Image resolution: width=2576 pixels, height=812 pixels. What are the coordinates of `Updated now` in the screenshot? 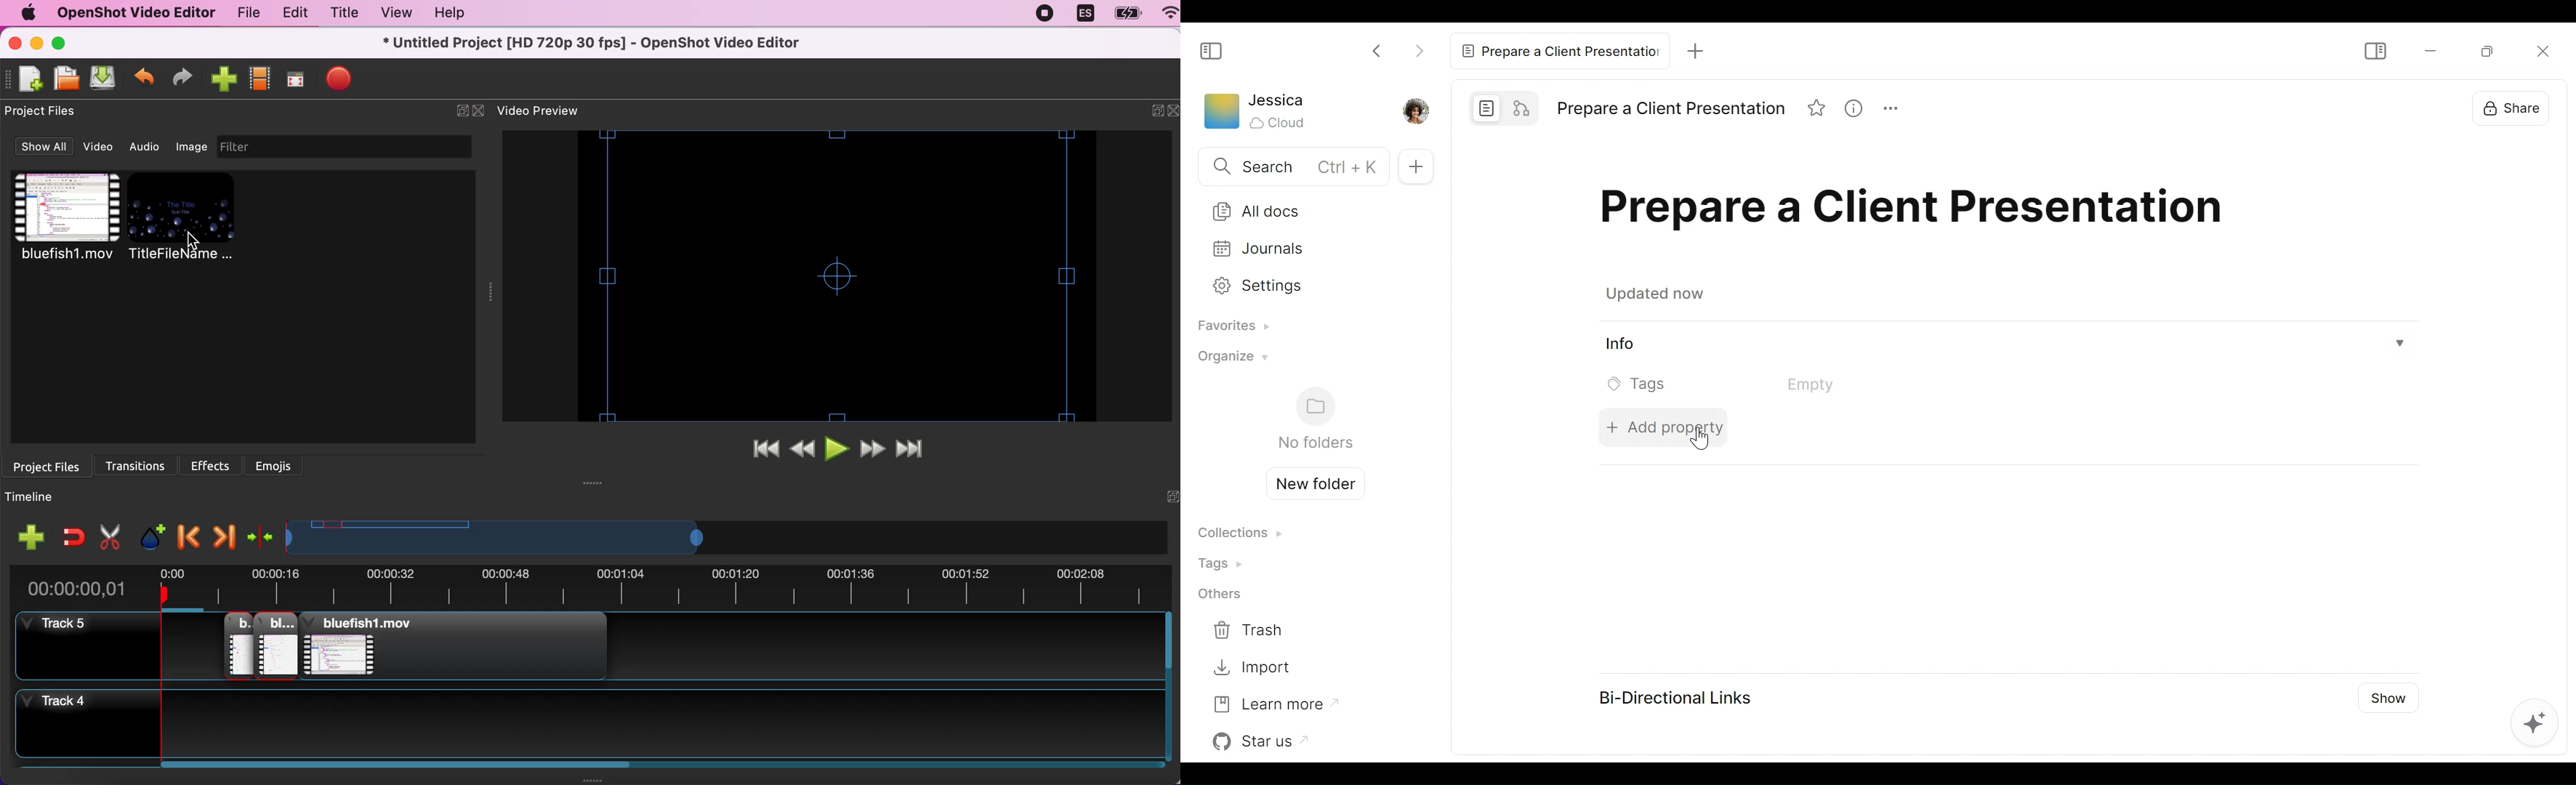 It's located at (1659, 296).